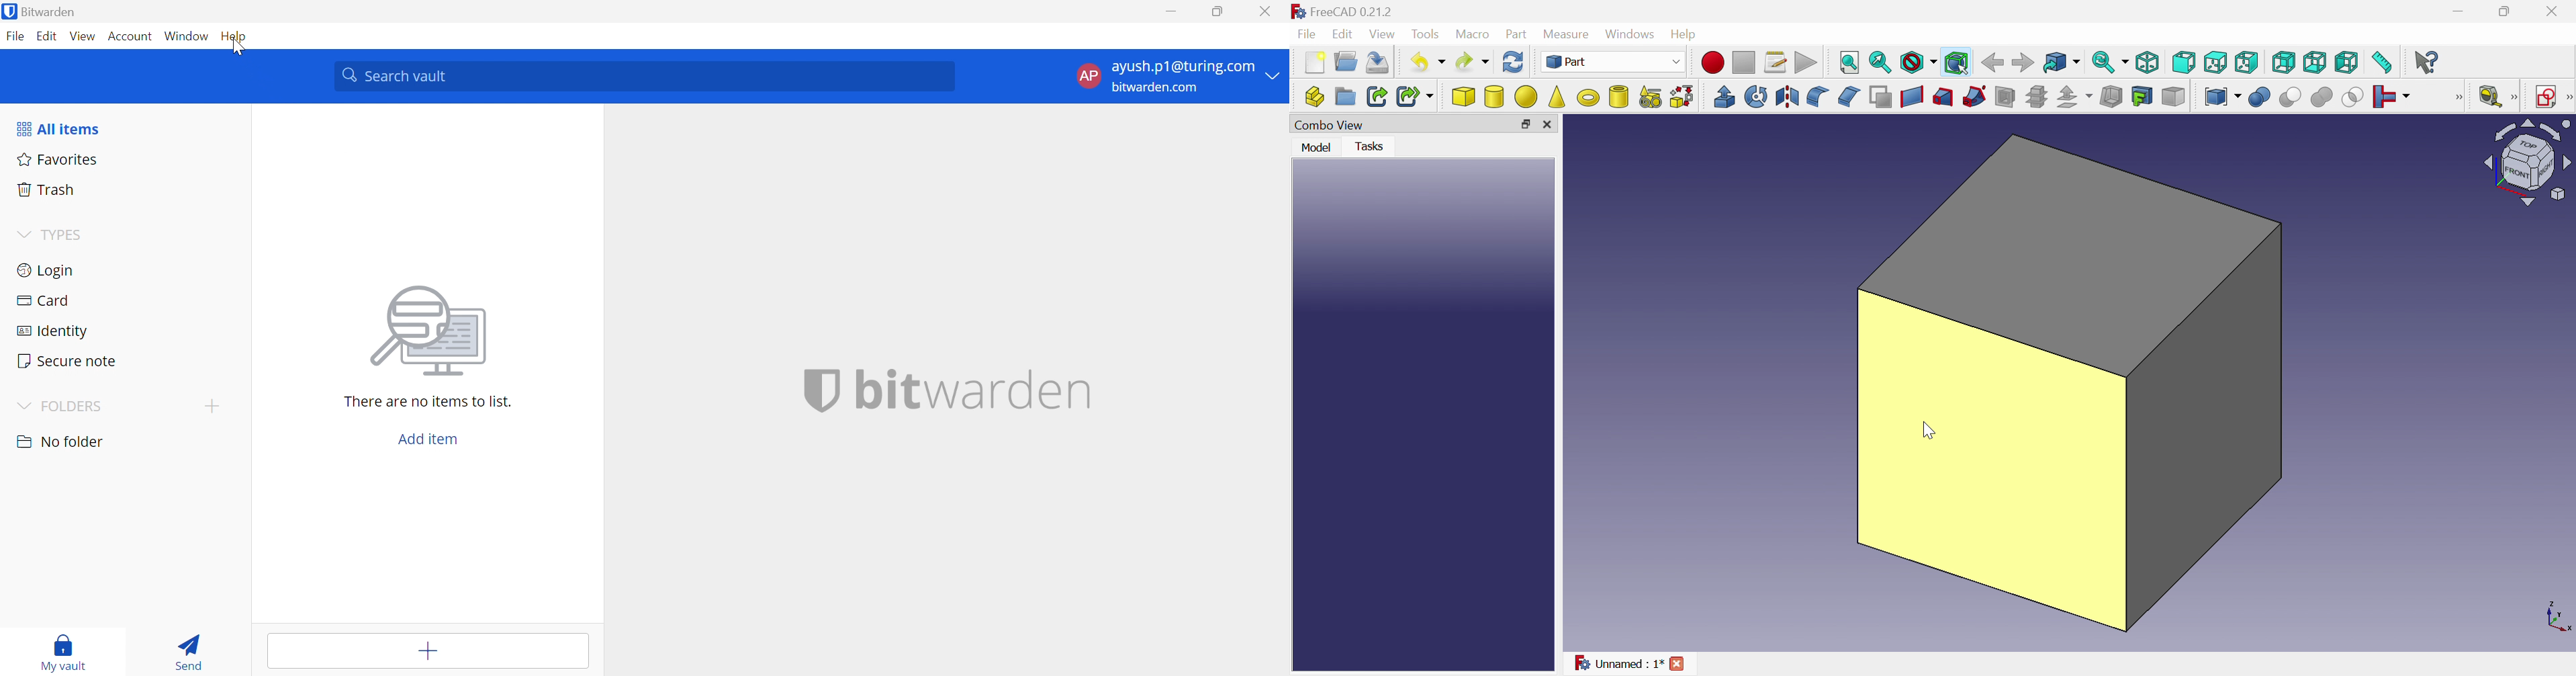 The width and height of the screenshot is (2576, 700). I want to click on Viewing angle, so click(2527, 163).